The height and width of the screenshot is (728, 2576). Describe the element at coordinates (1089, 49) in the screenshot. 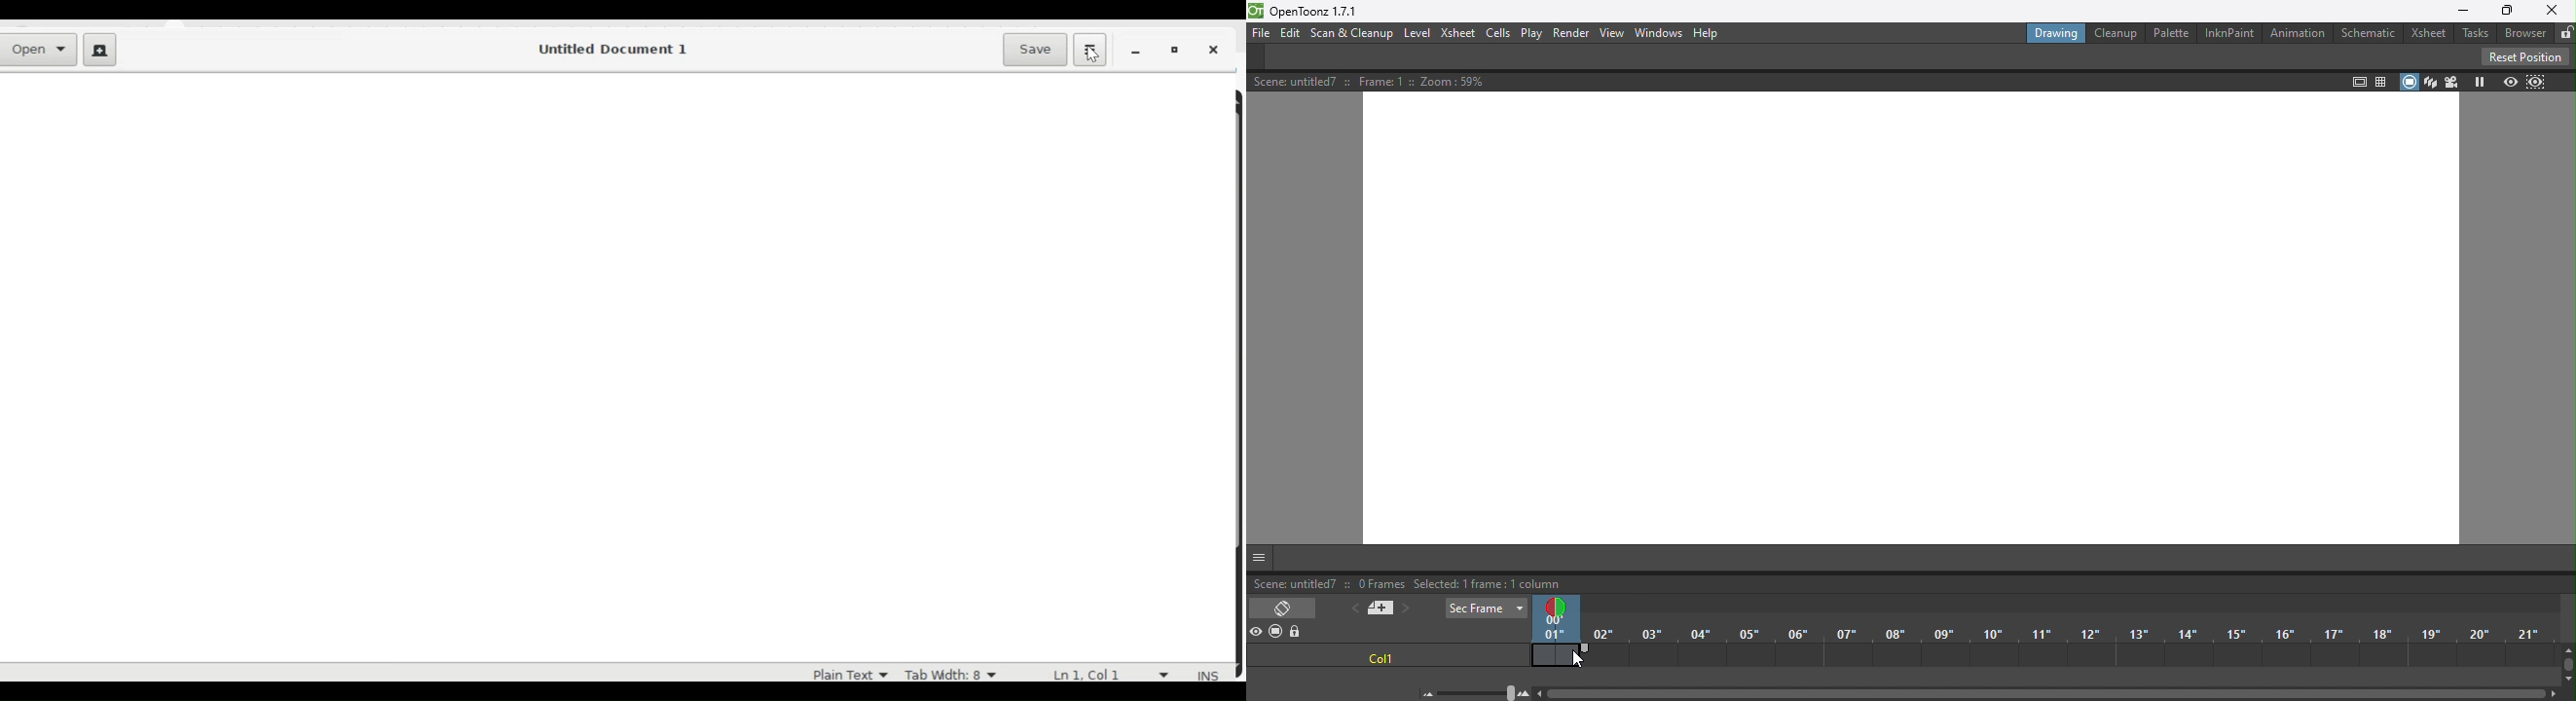

I see `Application menu` at that location.